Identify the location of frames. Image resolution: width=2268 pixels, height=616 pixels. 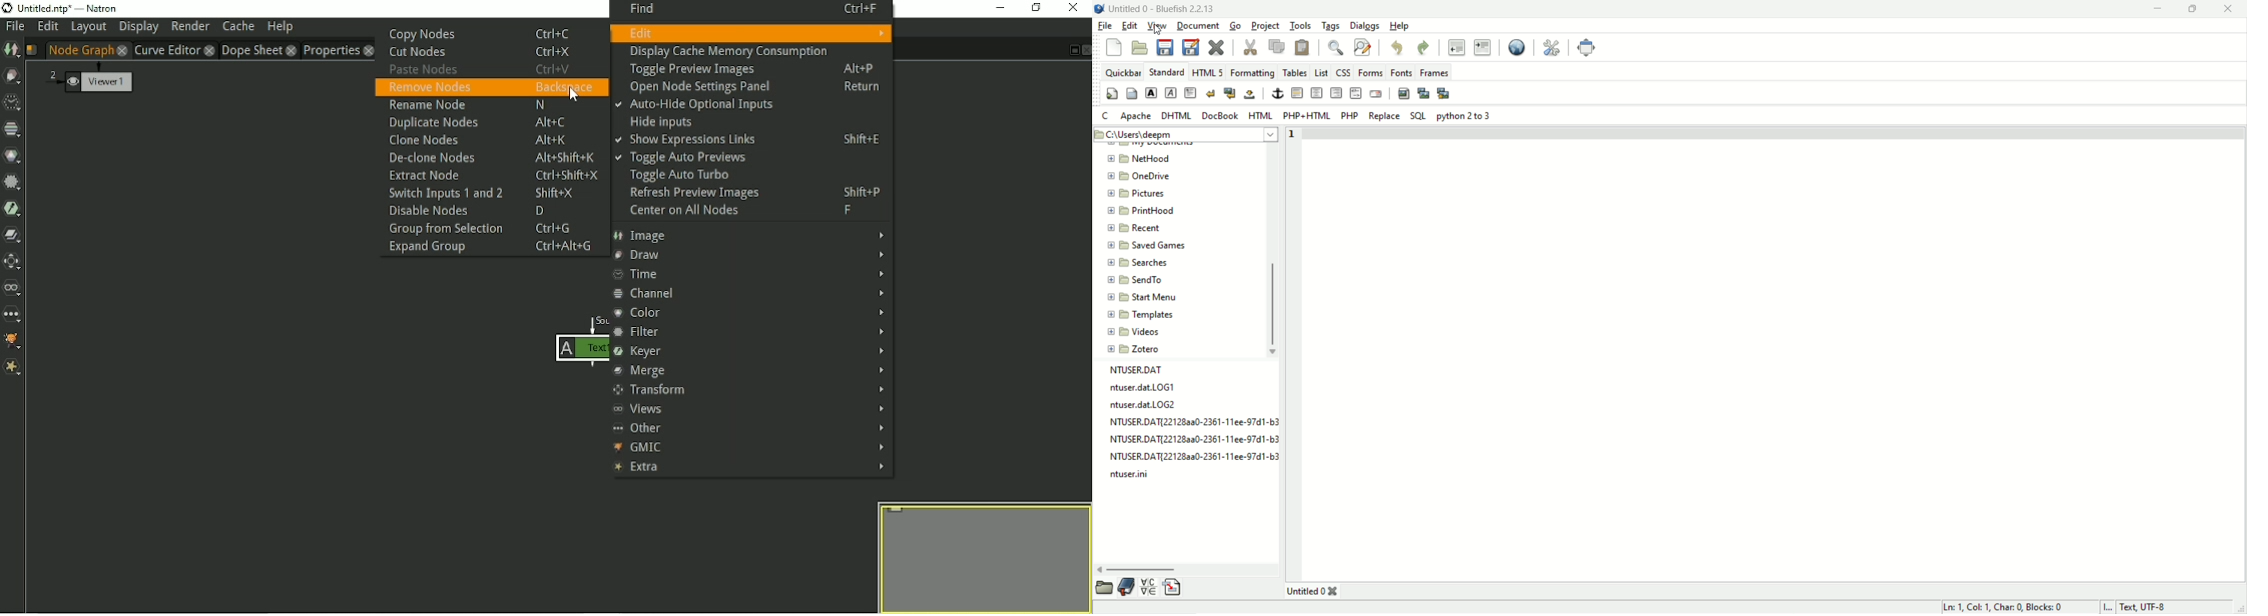
(1435, 72).